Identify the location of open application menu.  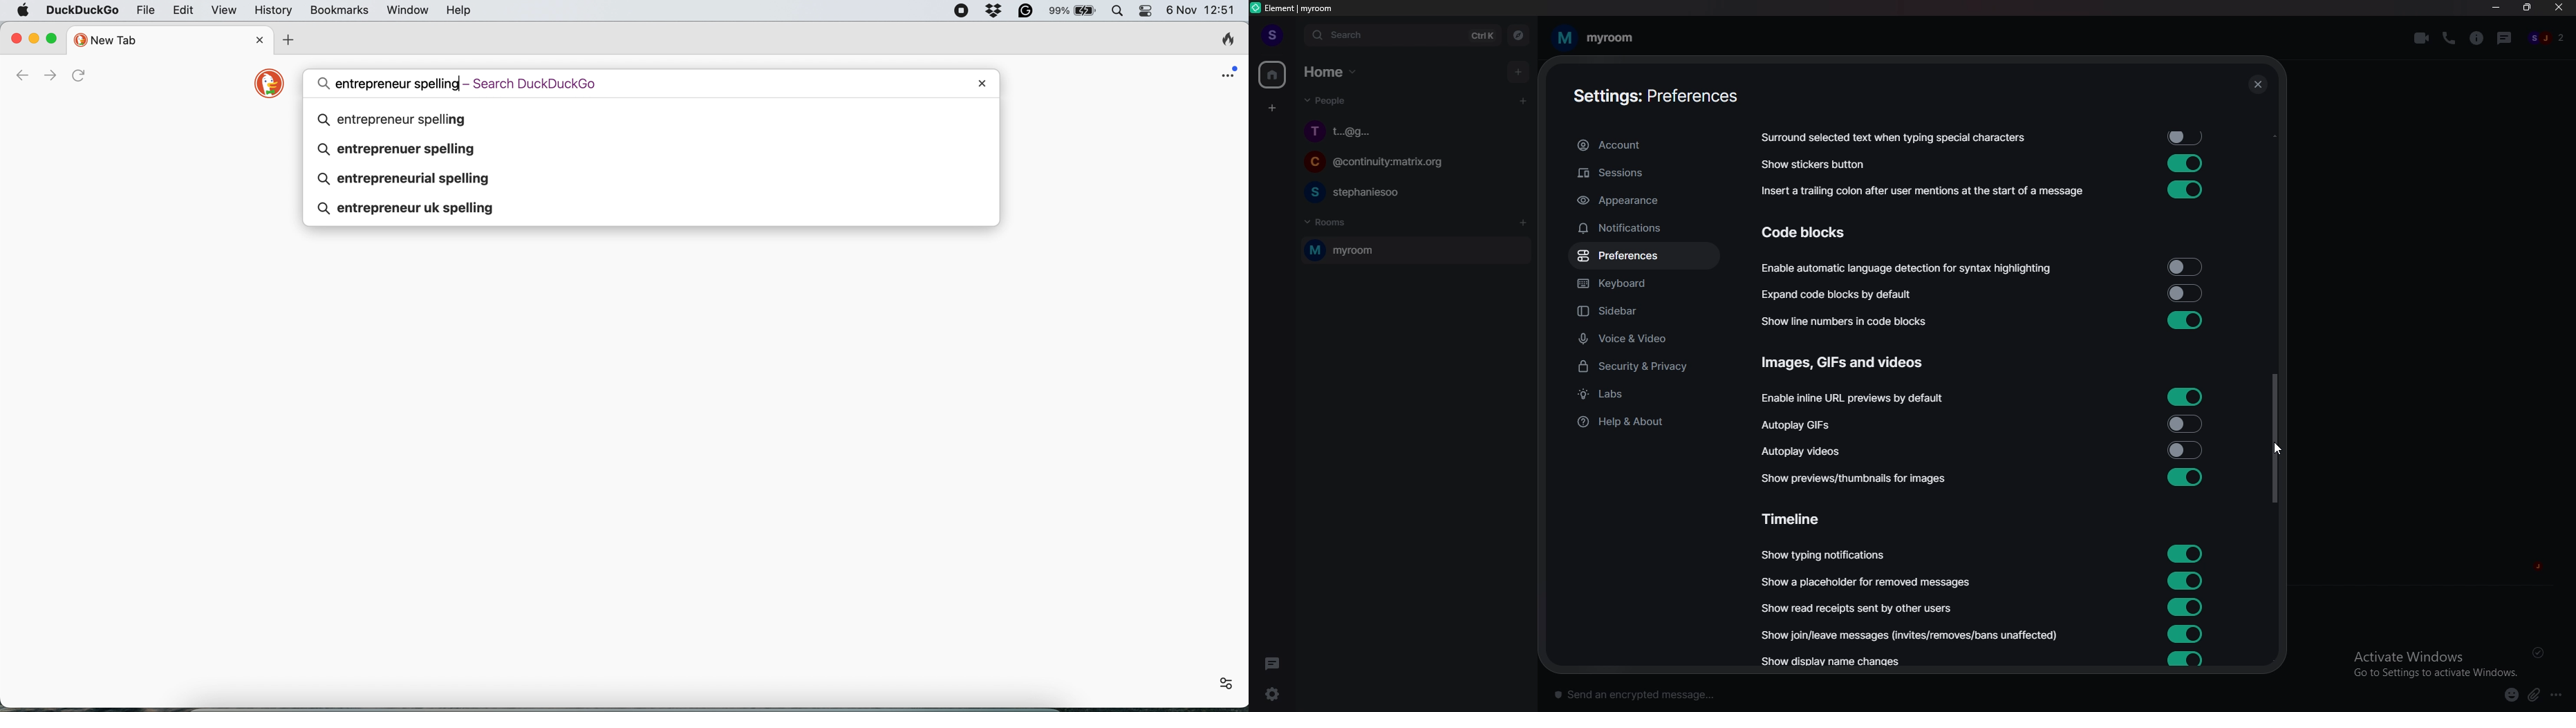
(1227, 72).